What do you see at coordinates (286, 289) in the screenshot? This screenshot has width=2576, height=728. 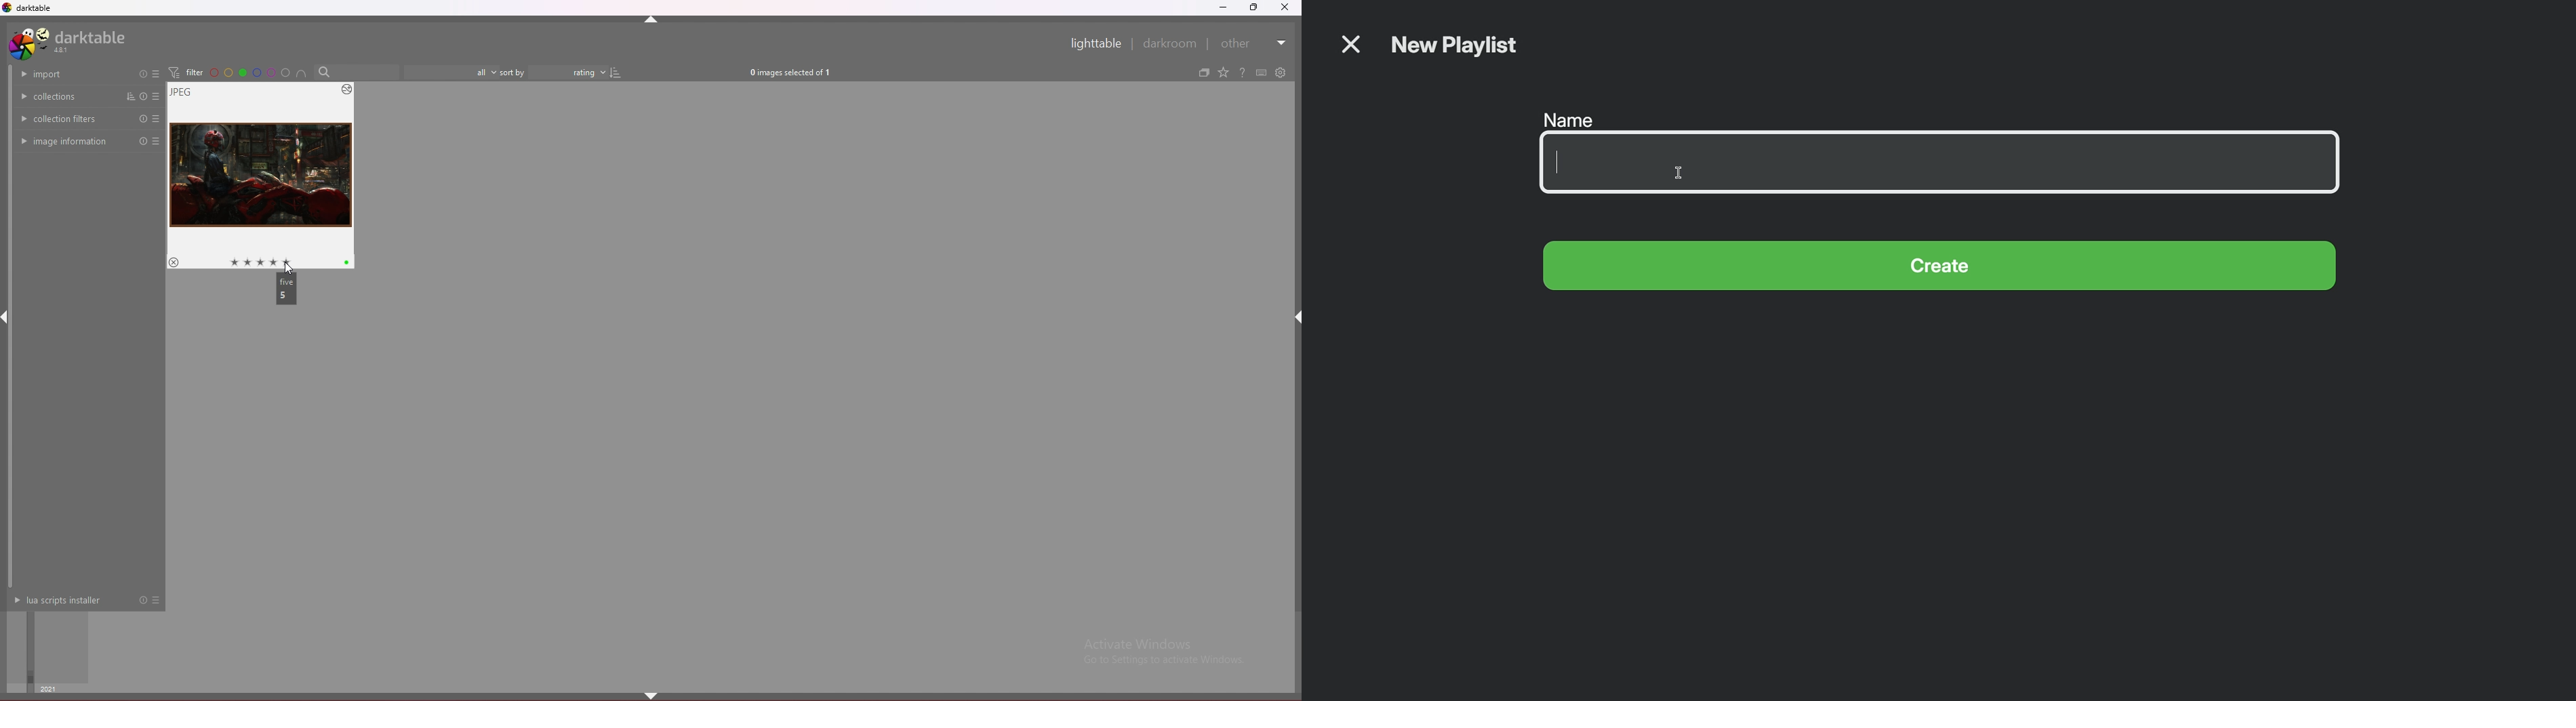 I see `description` at bounding box center [286, 289].